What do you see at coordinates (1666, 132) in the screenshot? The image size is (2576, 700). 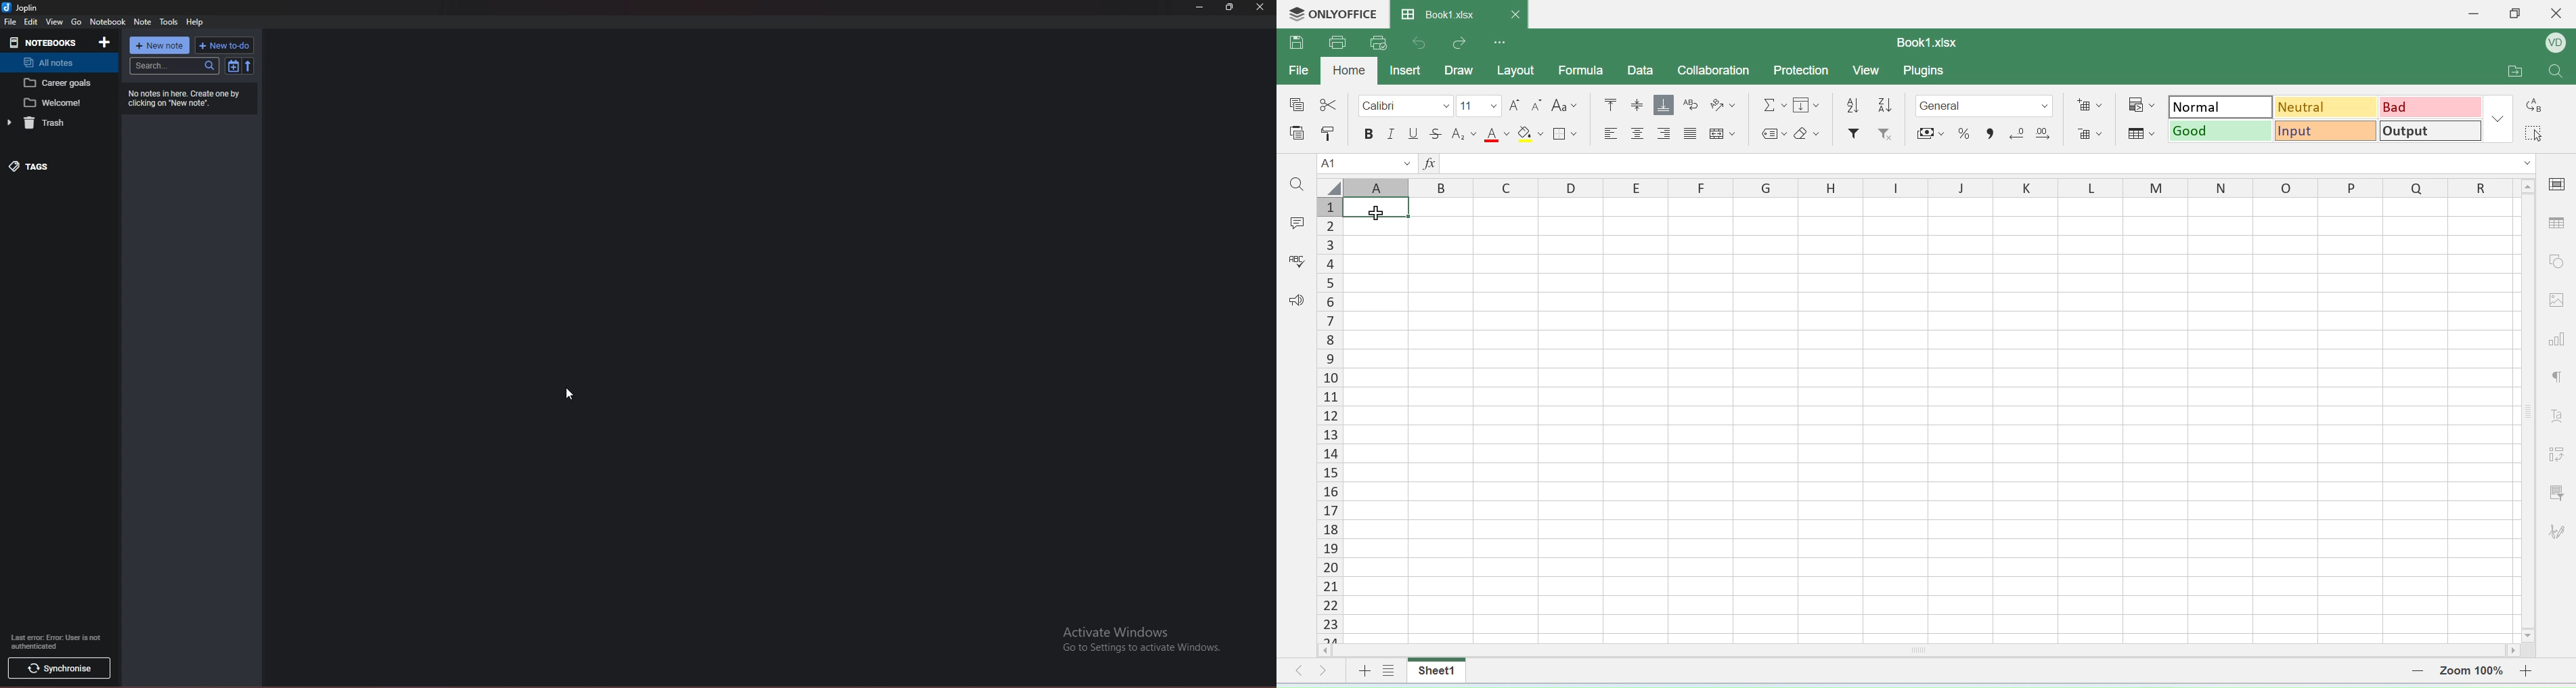 I see `align right` at bounding box center [1666, 132].